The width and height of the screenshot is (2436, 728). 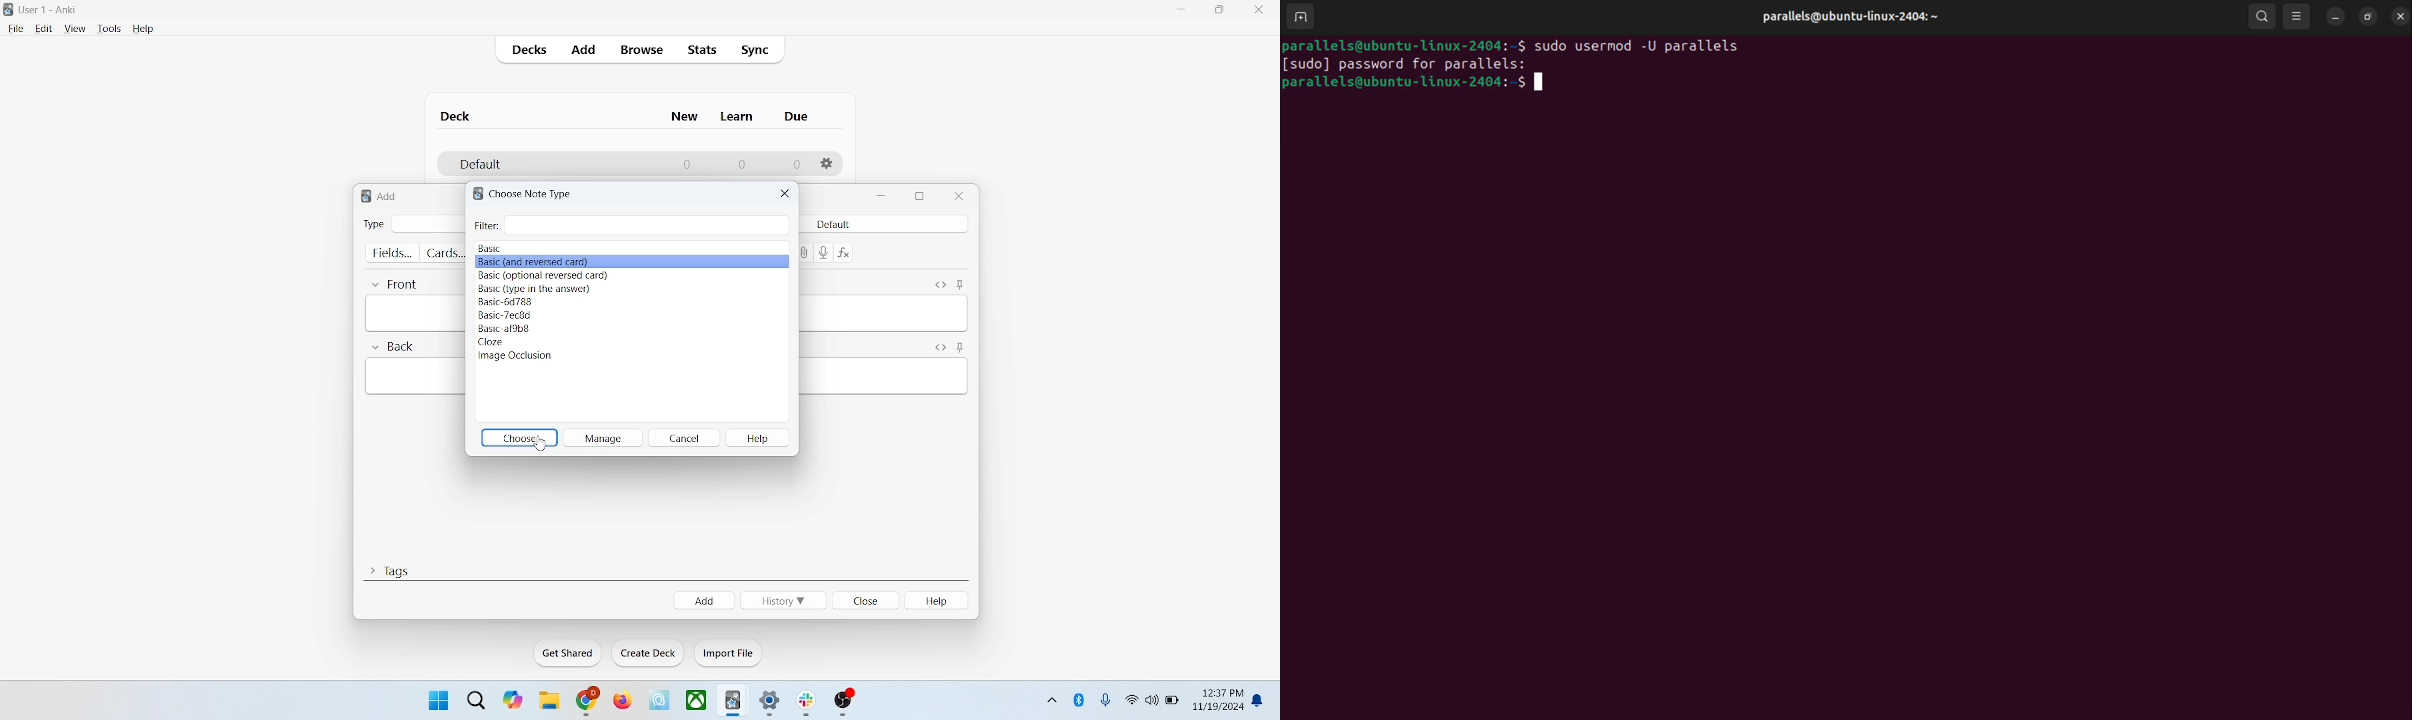 What do you see at coordinates (602, 437) in the screenshot?
I see `manage` at bounding box center [602, 437].